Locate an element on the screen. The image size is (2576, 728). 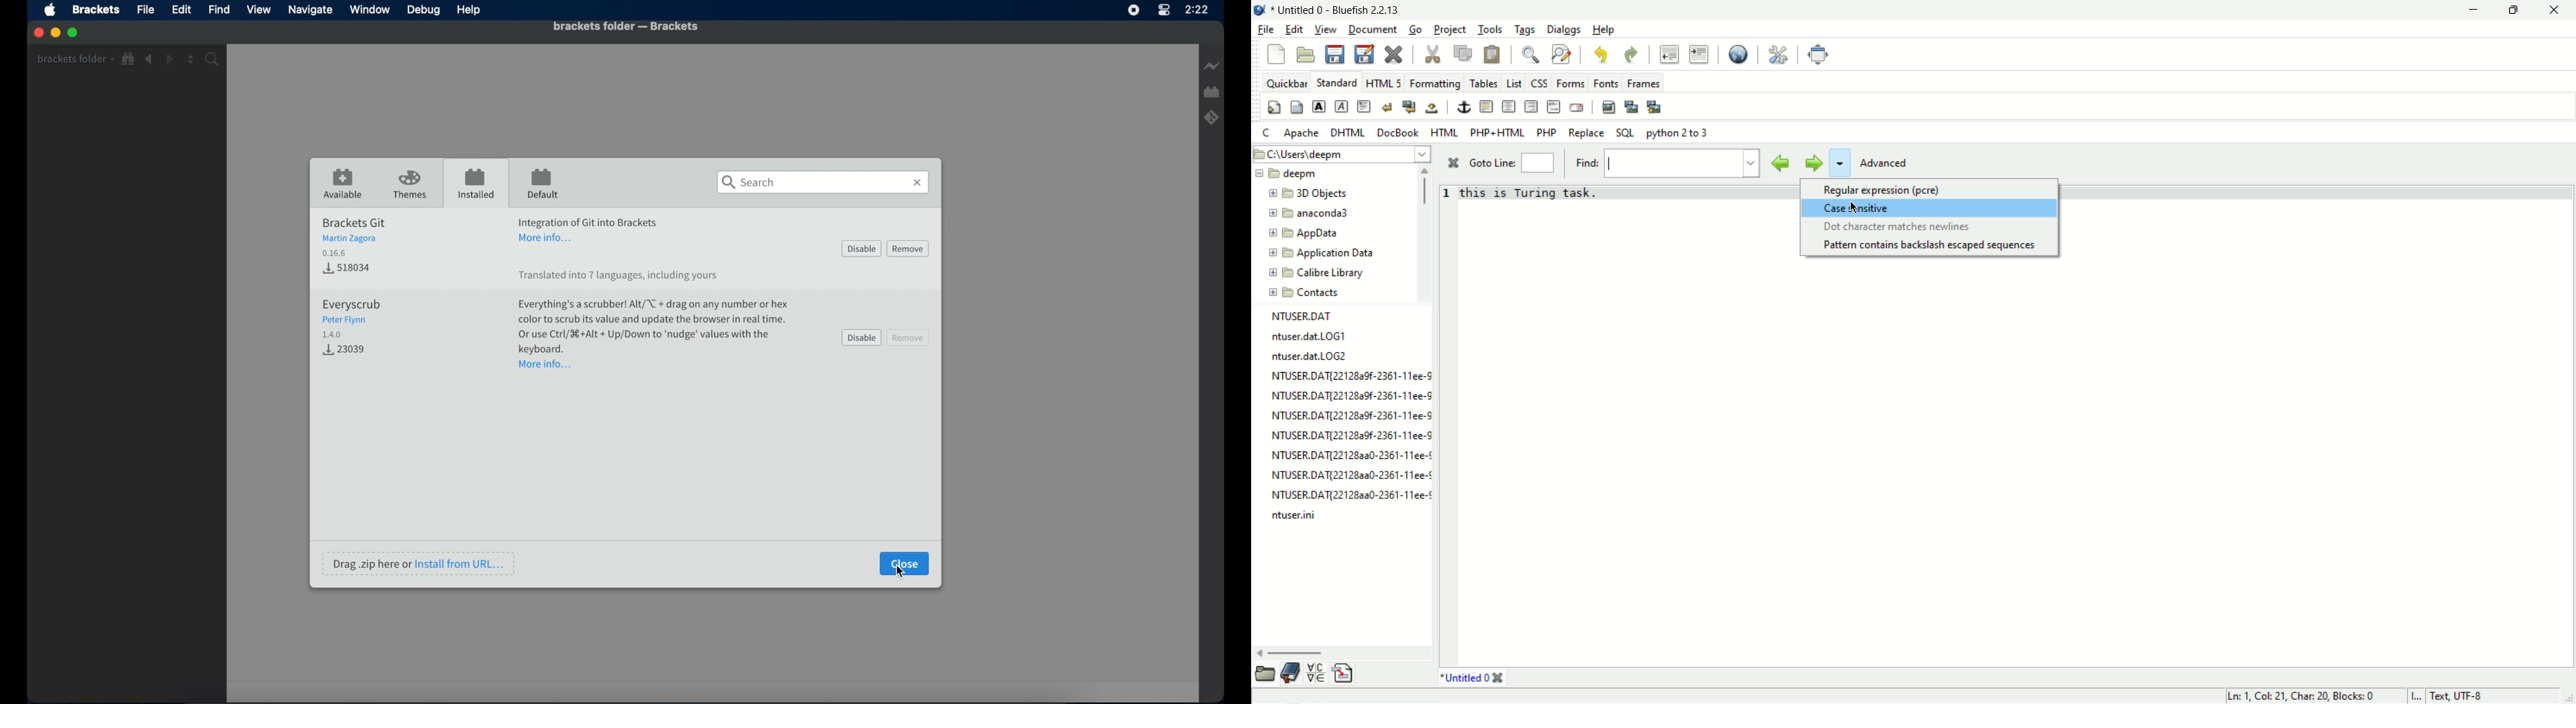
close is located at coordinates (1456, 164).